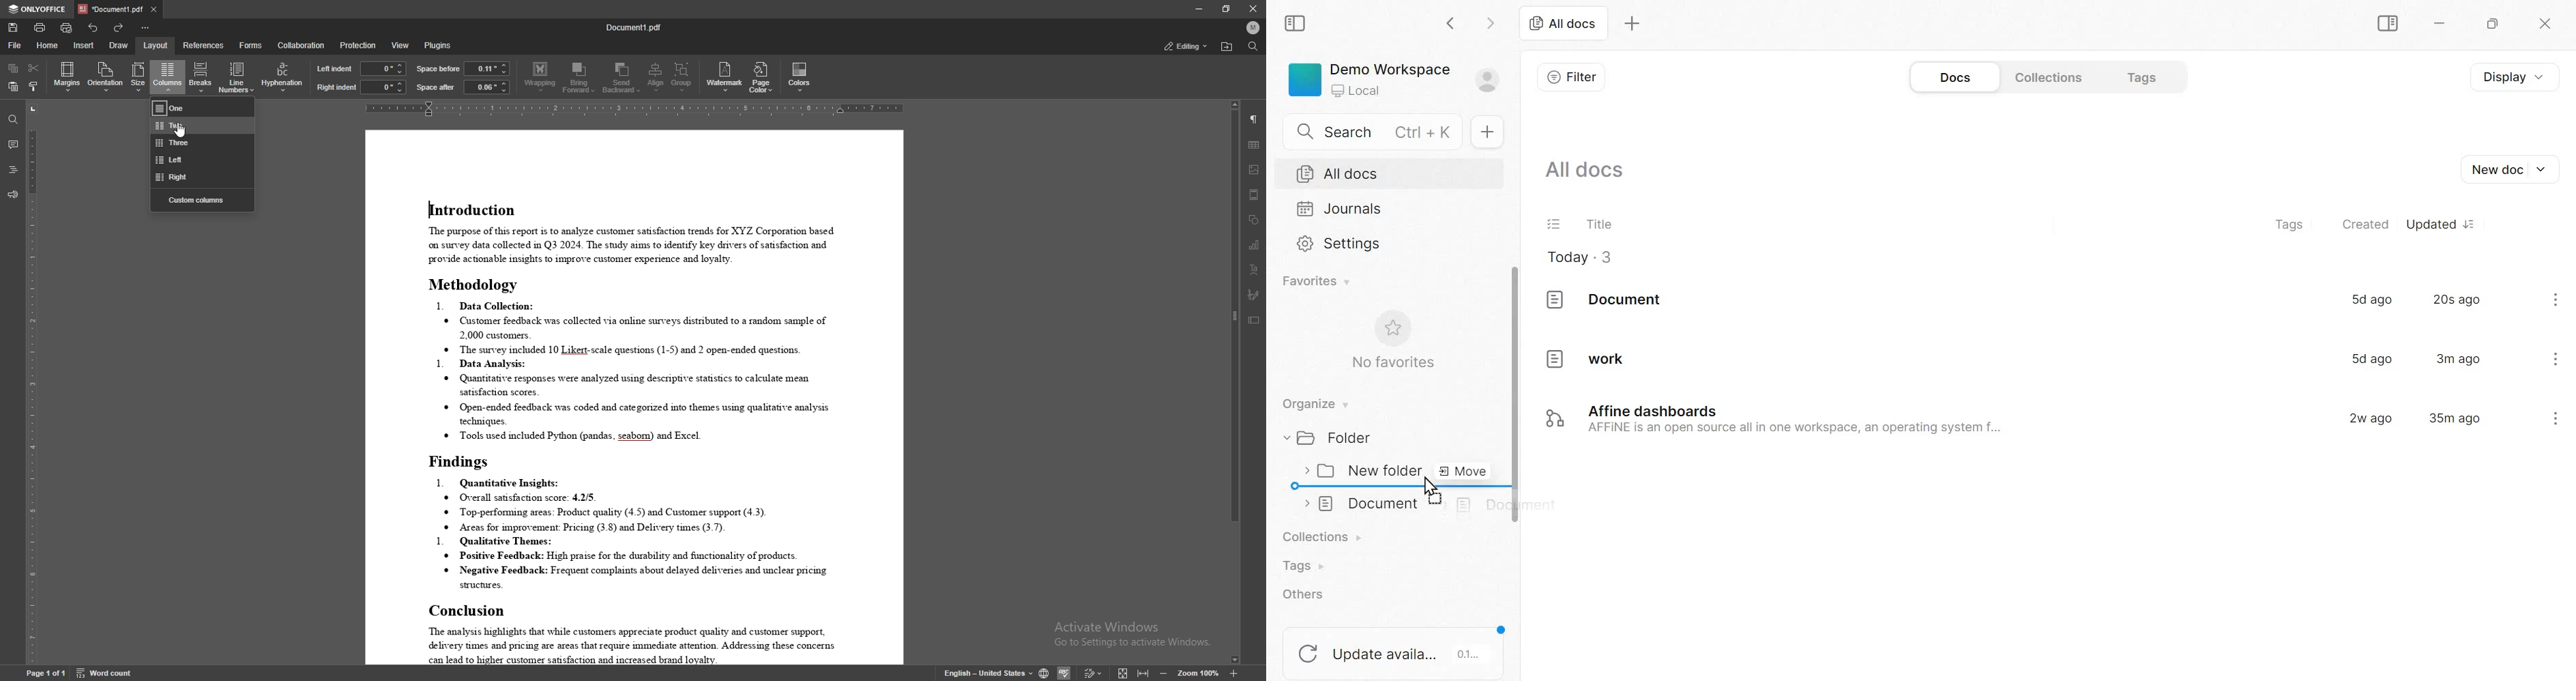 Image resolution: width=2576 pixels, height=700 pixels. I want to click on Docs, so click(1953, 76).